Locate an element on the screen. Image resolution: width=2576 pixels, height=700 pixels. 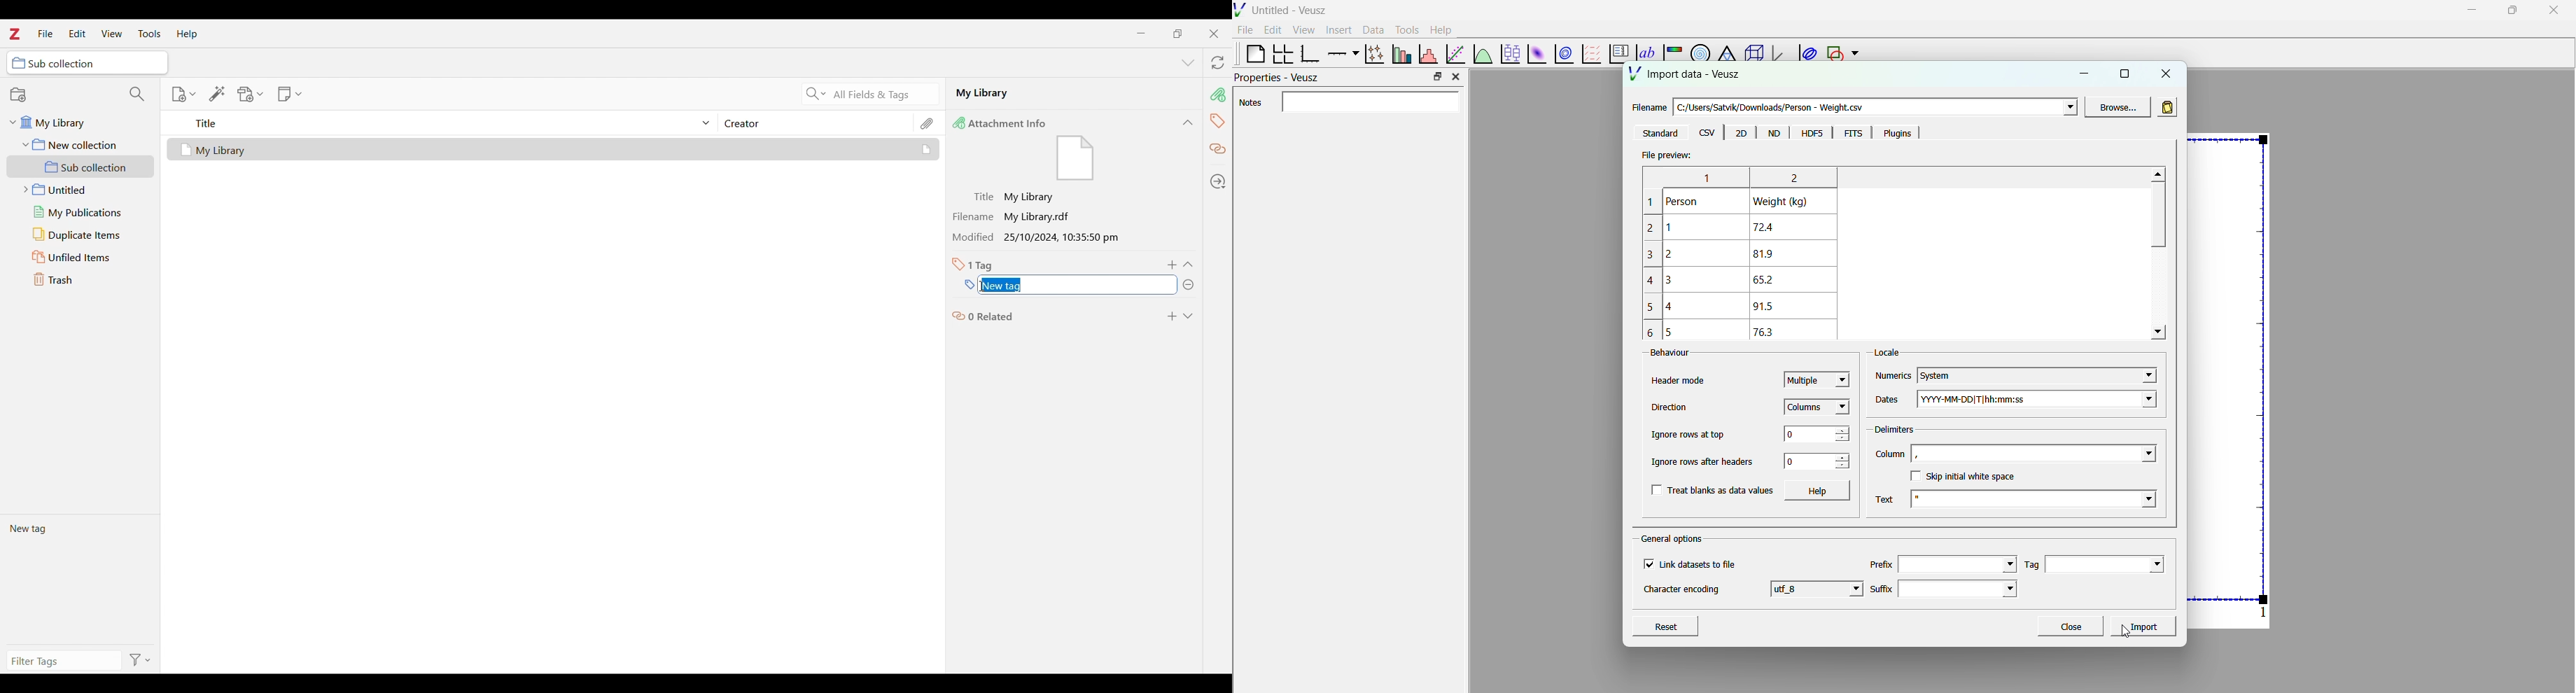
Current tags is located at coordinates (80, 579).